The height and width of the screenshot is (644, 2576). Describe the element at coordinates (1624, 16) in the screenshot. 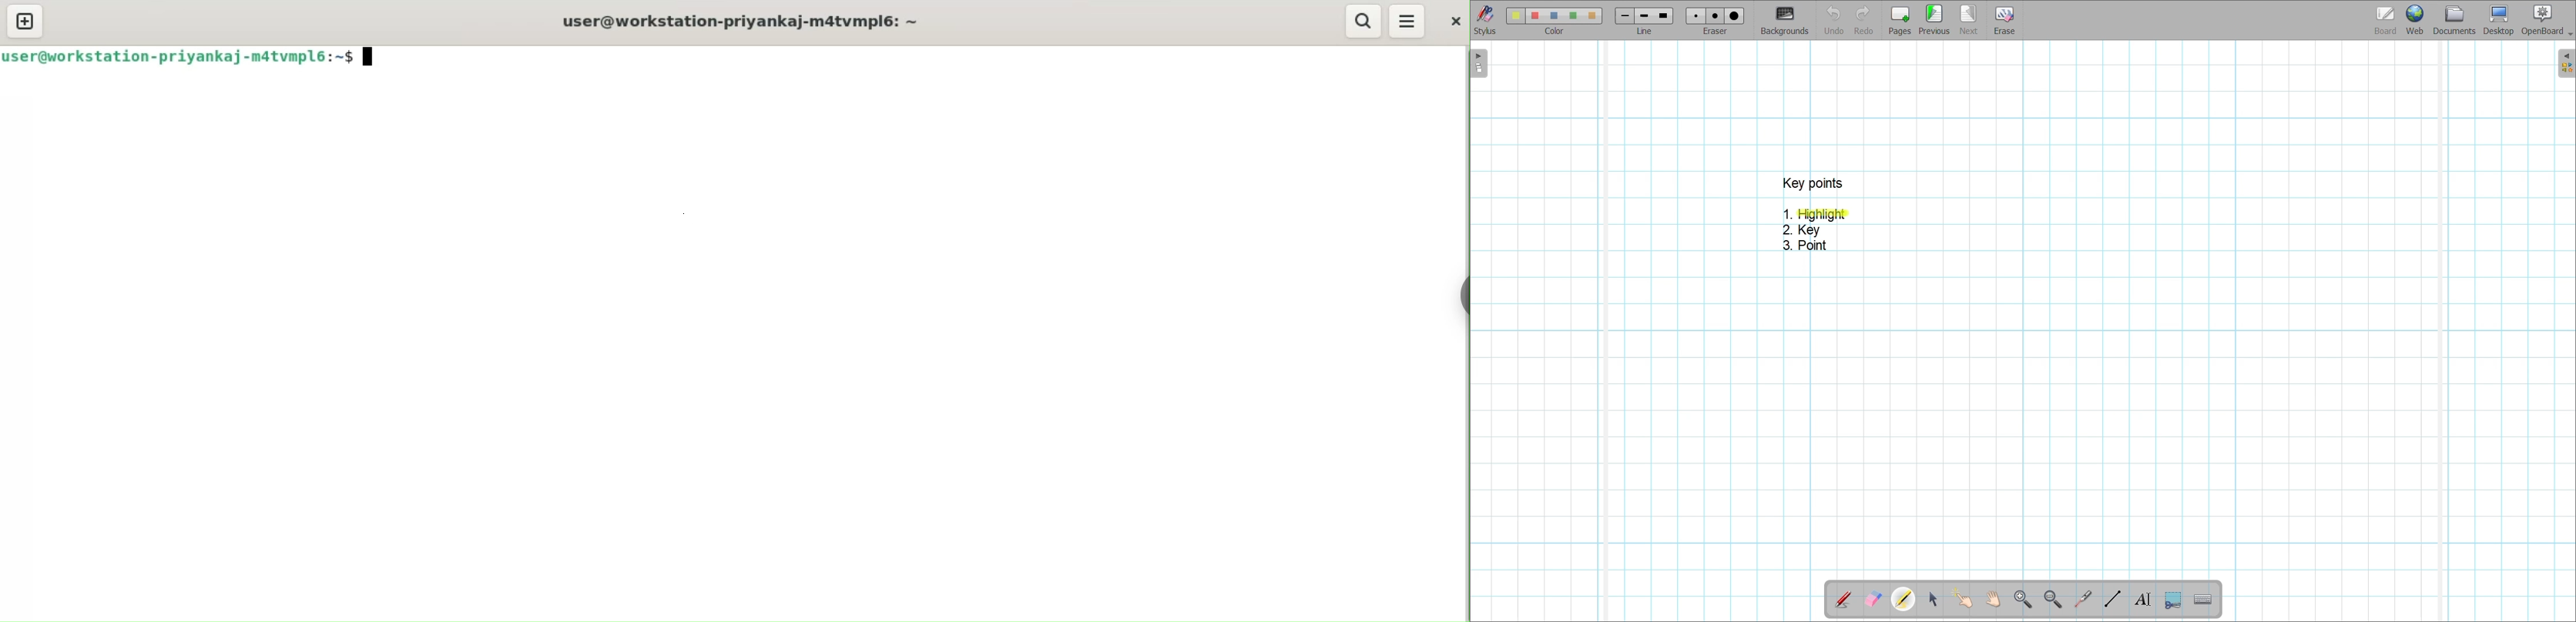

I see `Line 1` at that location.